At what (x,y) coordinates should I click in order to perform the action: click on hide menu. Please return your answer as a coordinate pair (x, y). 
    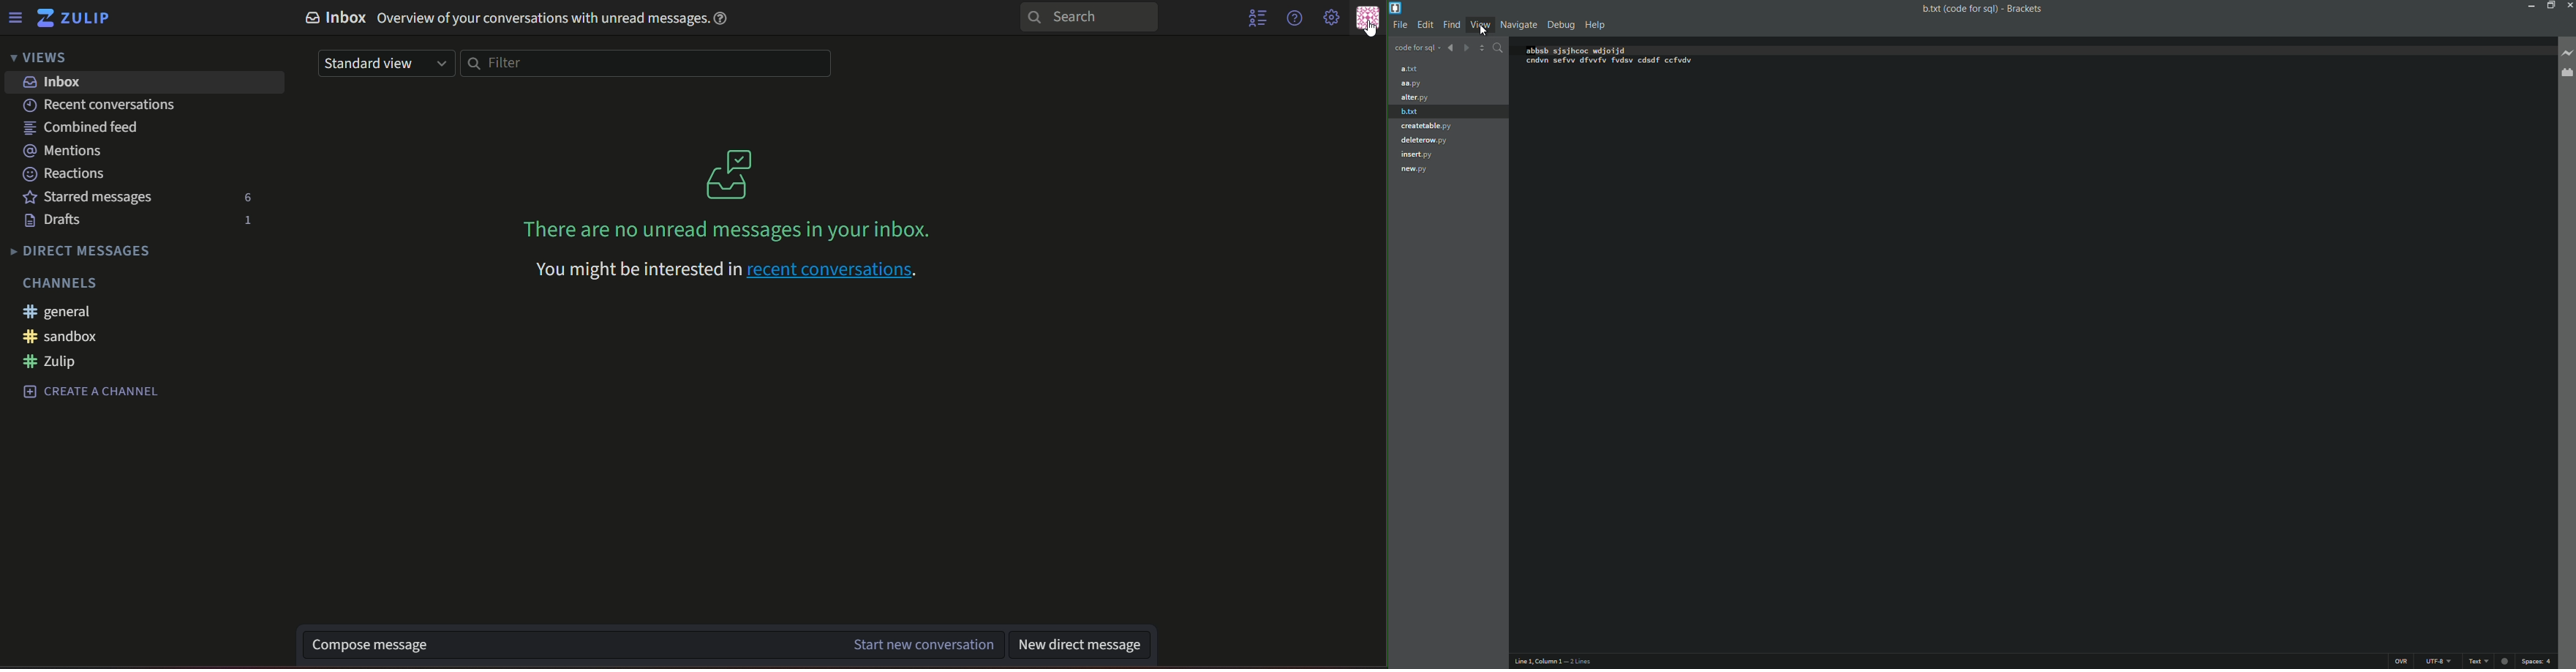
    Looking at the image, I should click on (1253, 19).